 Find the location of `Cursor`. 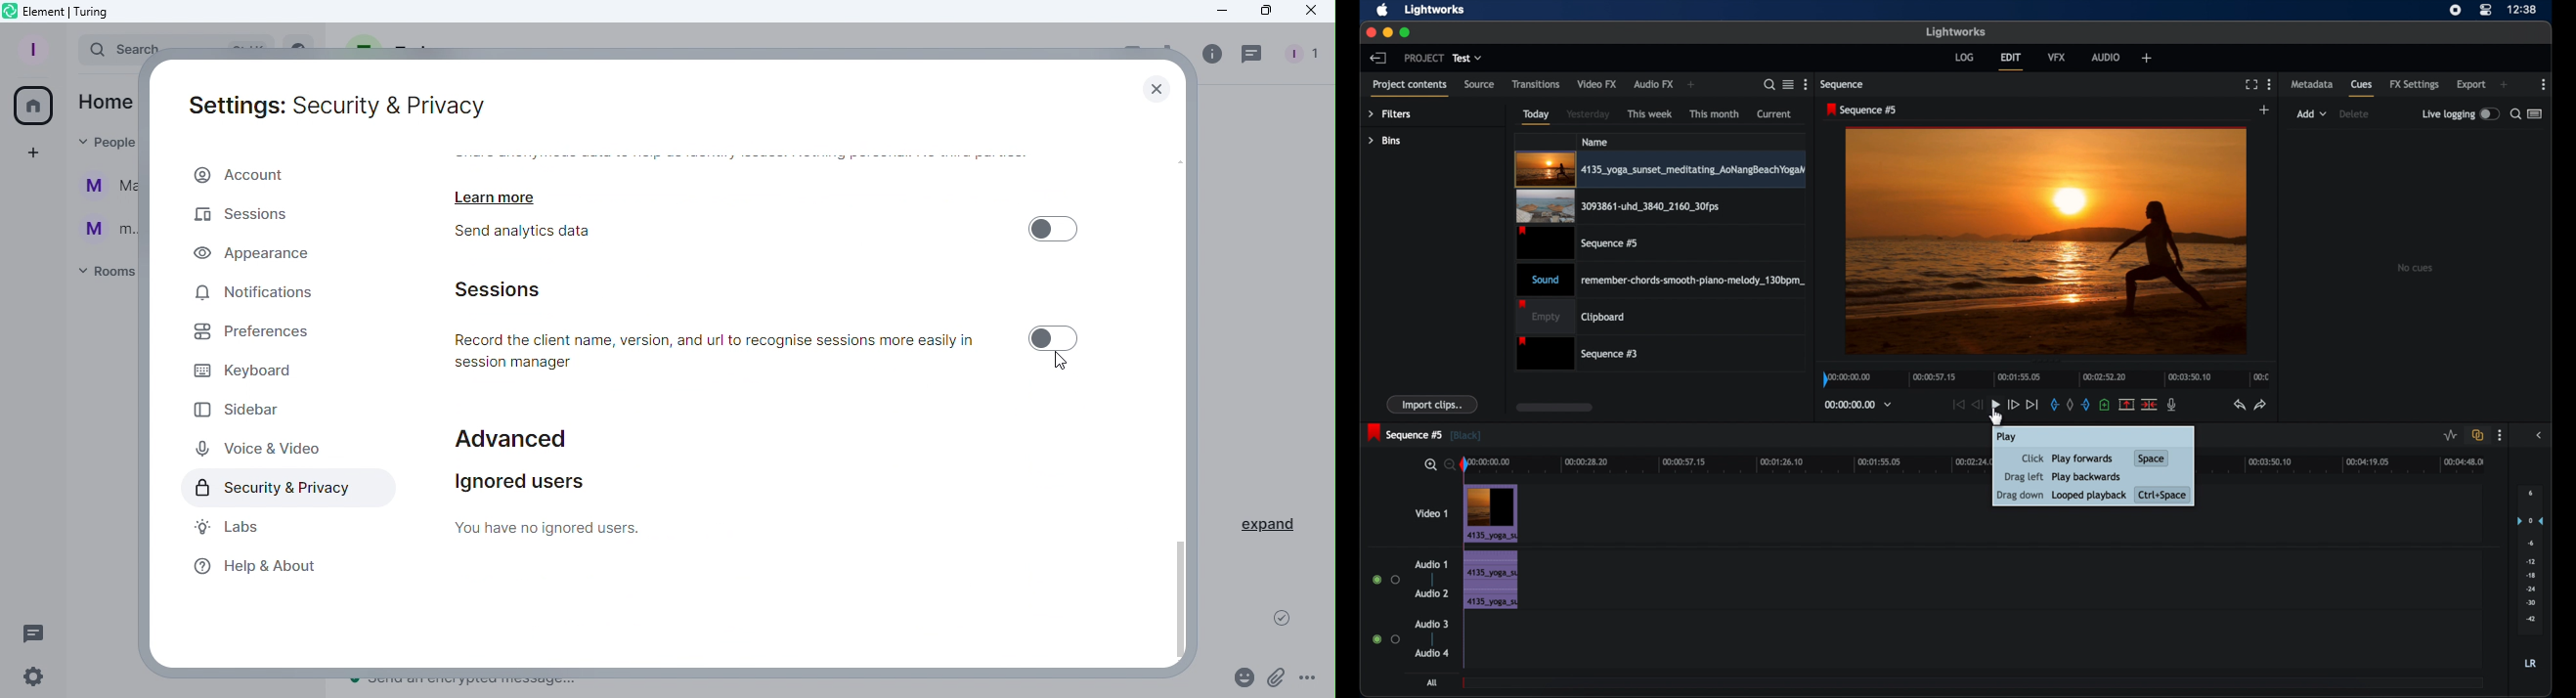

Cursor is located at coordinates (1059, 364).